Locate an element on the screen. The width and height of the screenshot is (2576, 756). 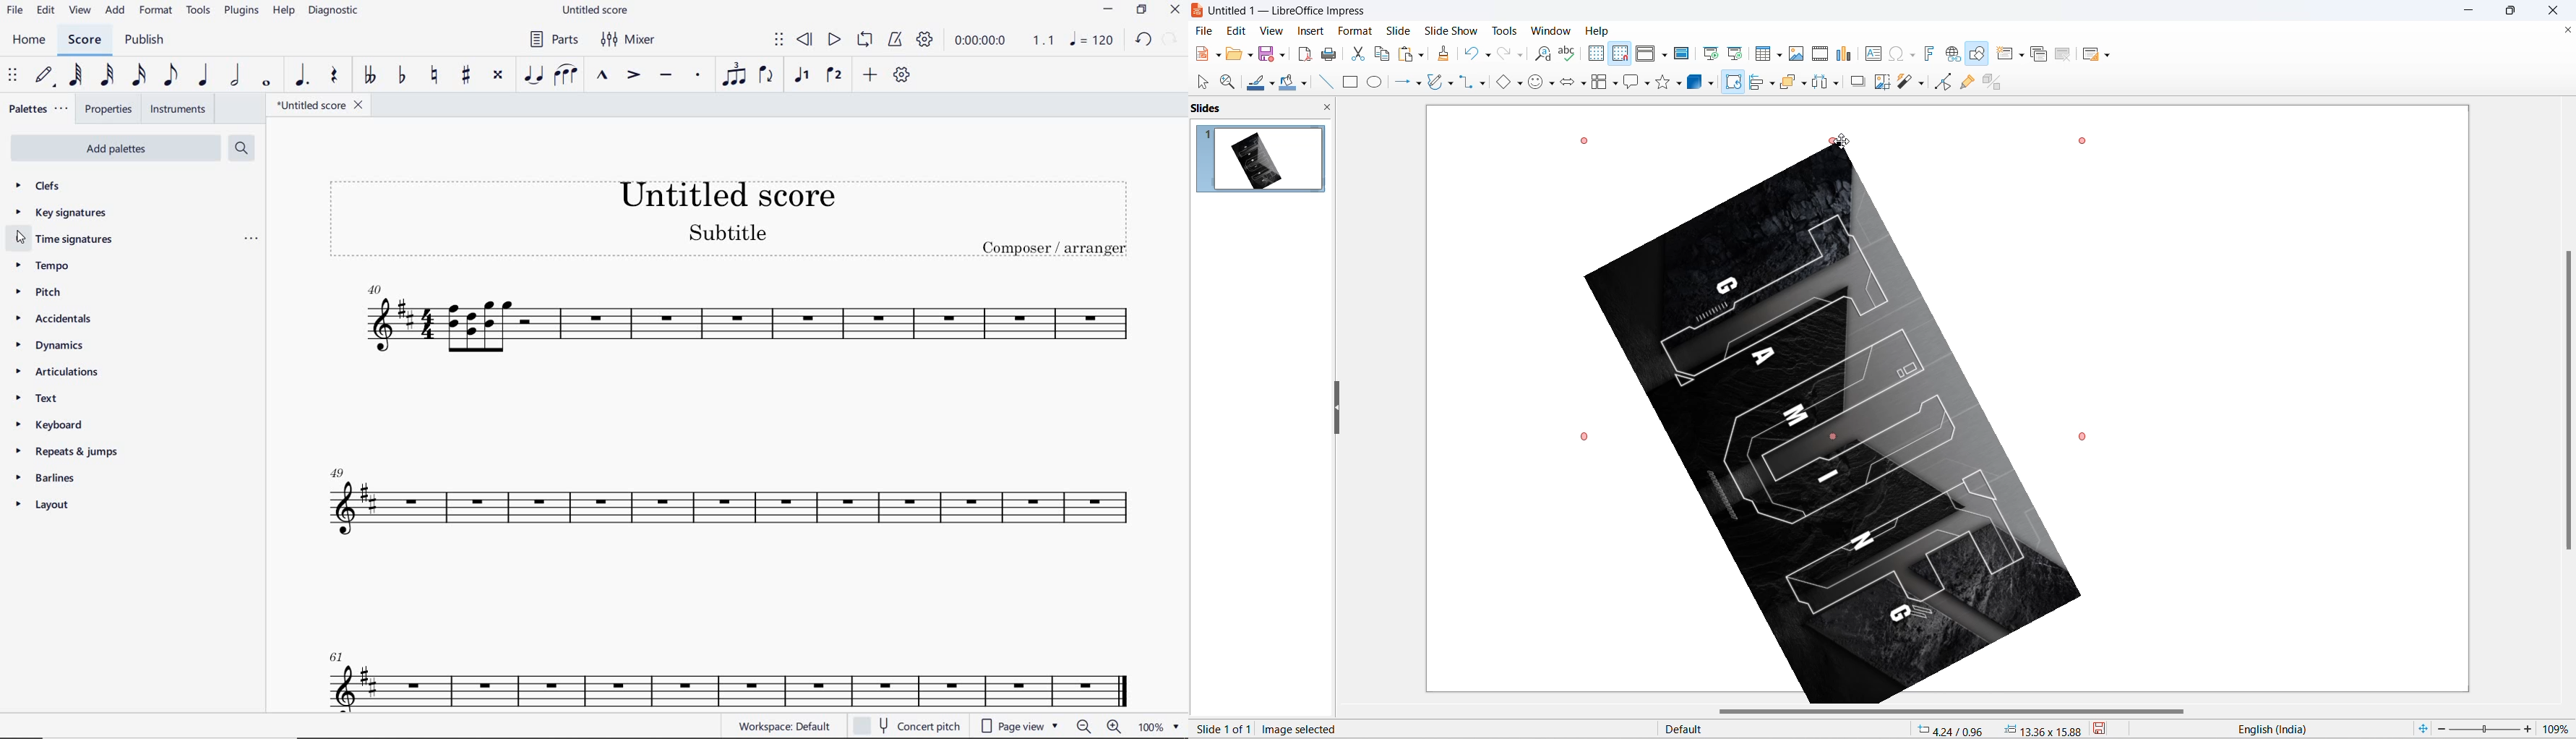
crop image is located at coordinates (1881, 82).